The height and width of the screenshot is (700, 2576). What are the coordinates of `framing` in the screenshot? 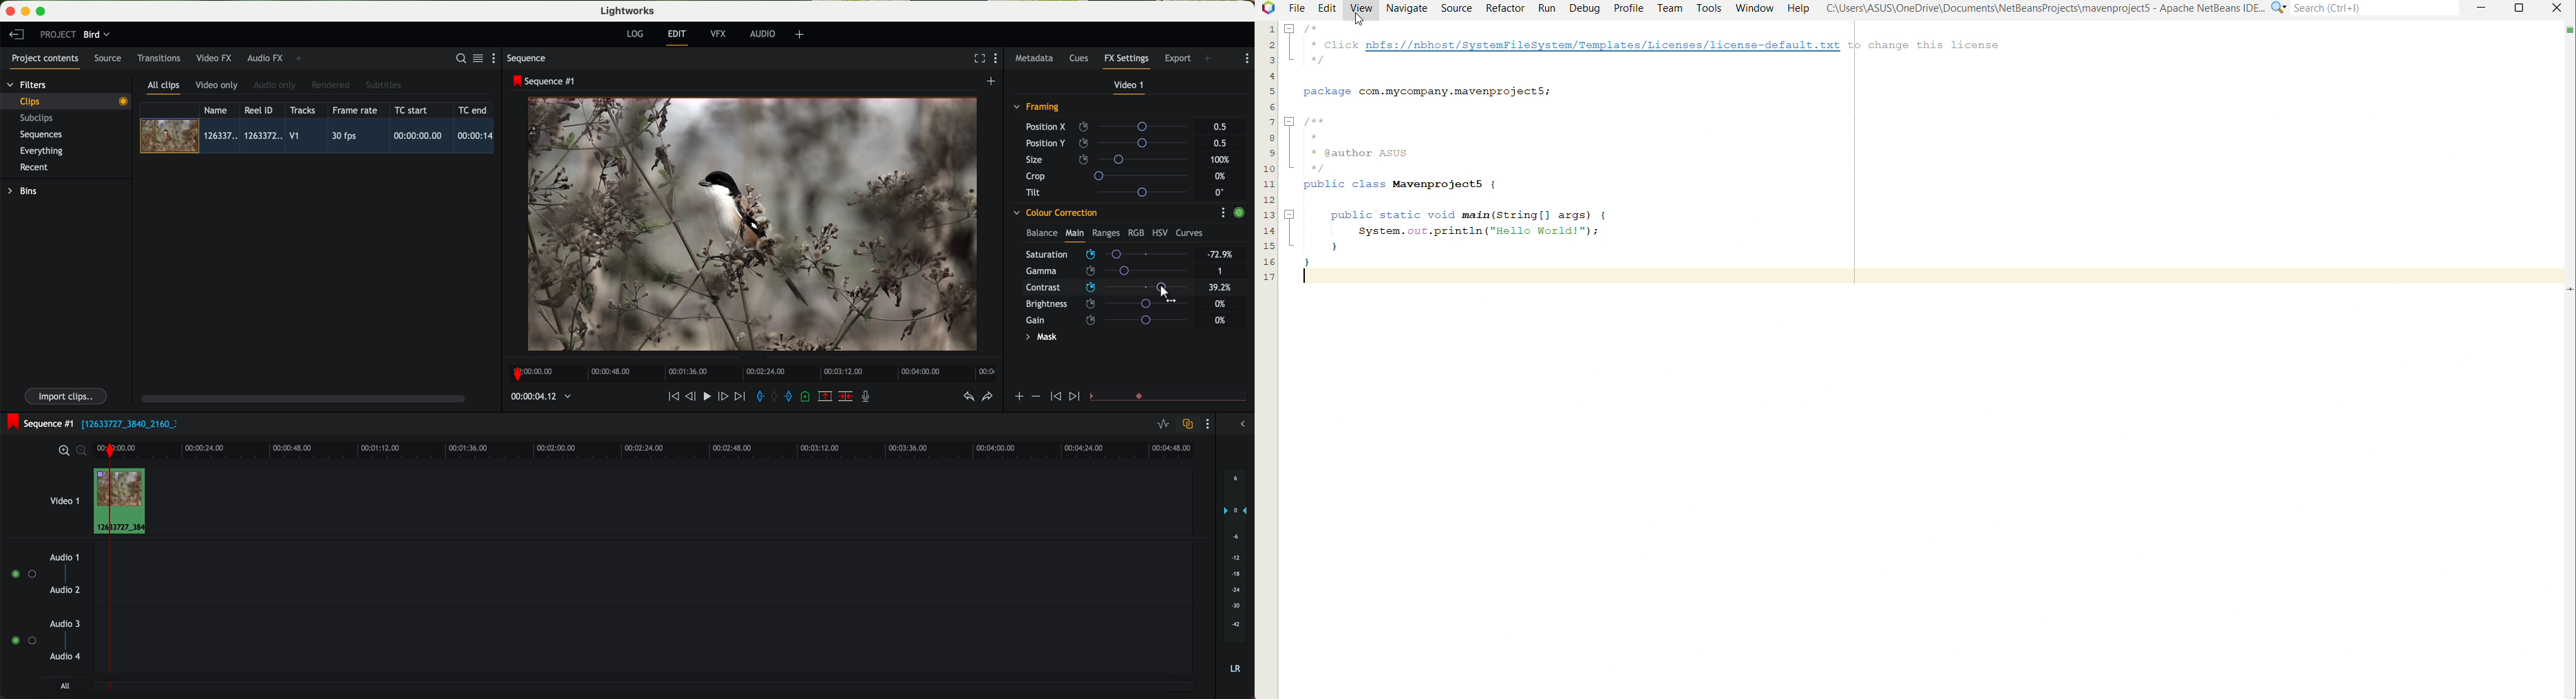 It's located at (1037, 108).